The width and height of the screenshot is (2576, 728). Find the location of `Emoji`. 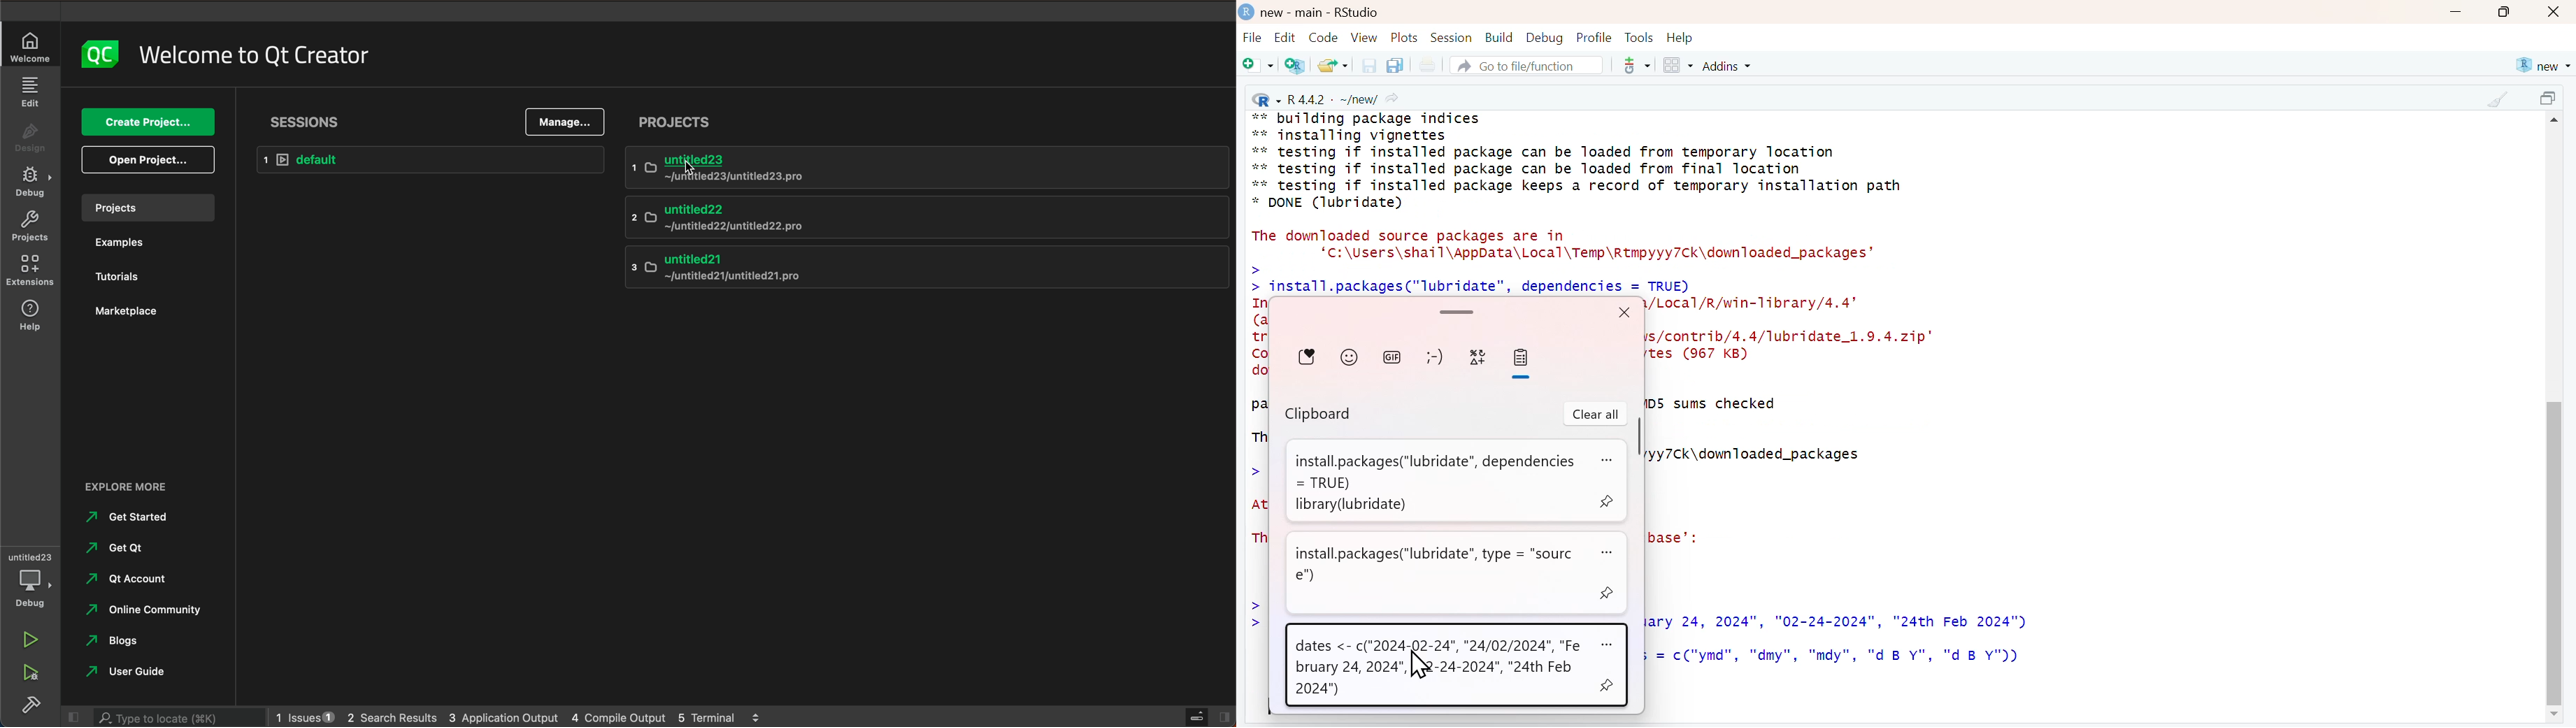

Emoji is located at coordinates (1350, 356).